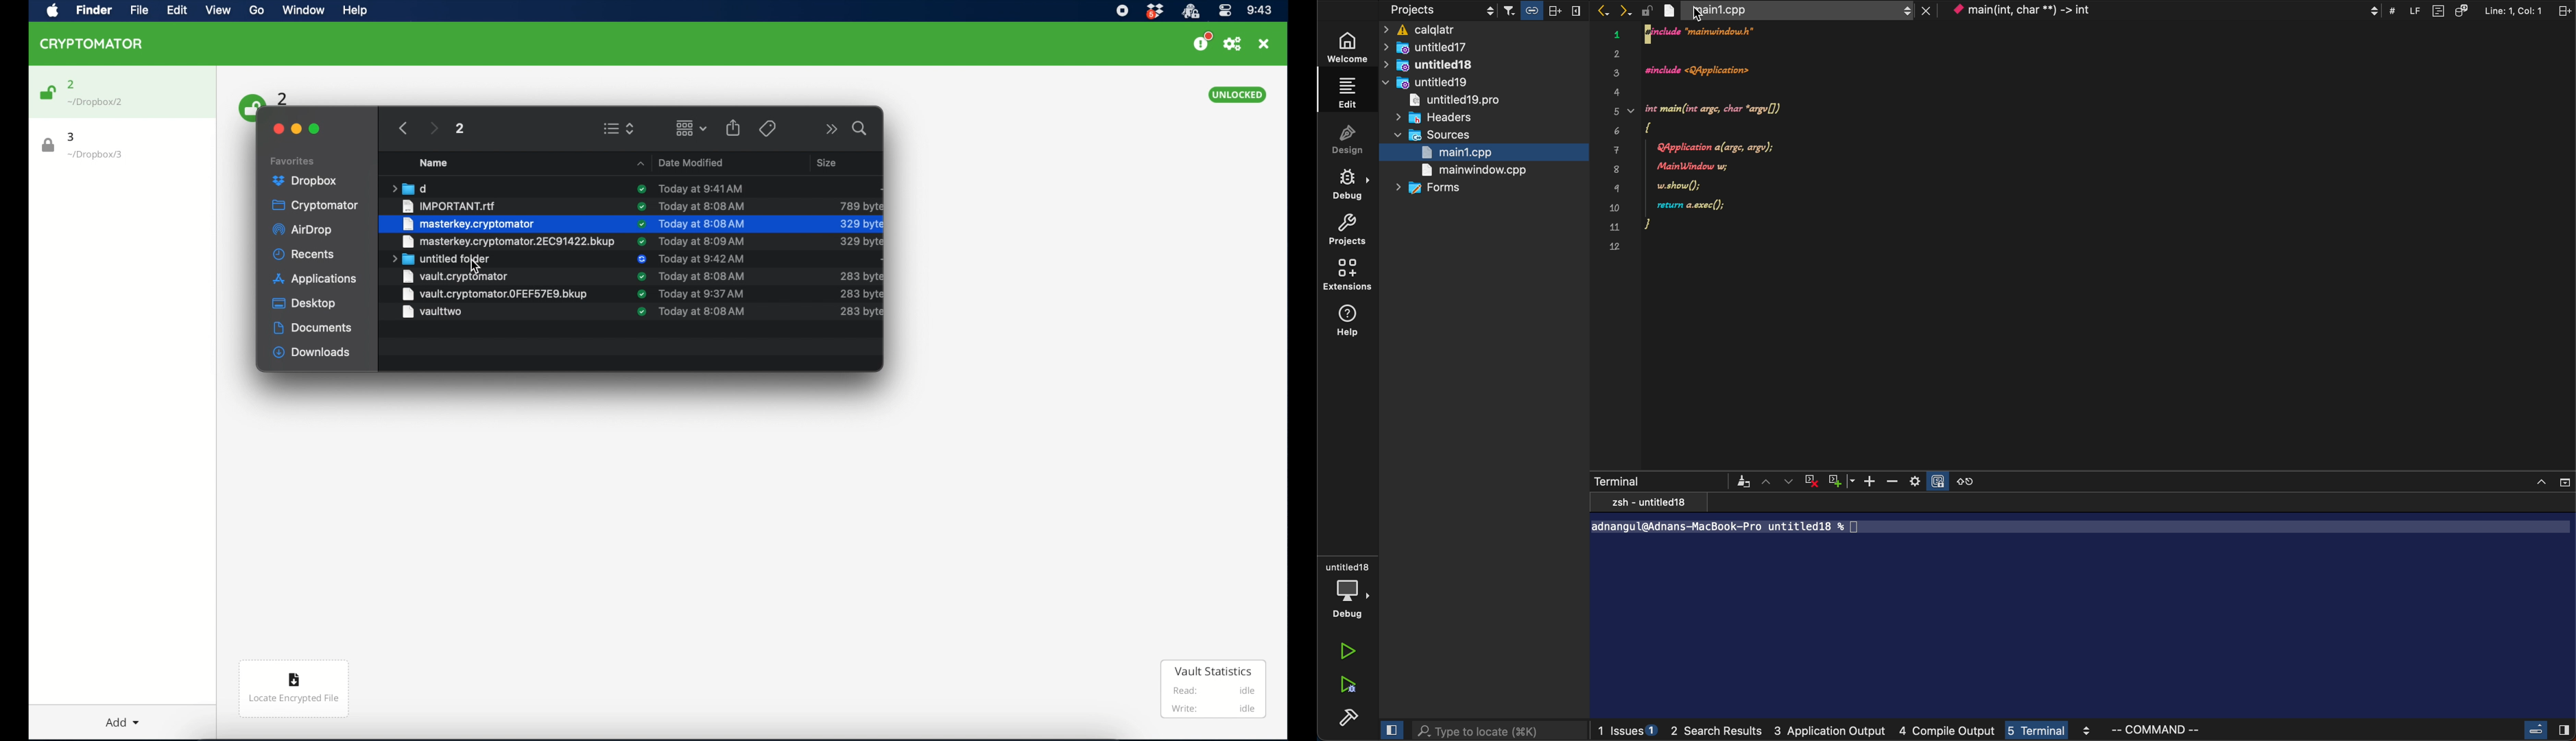 The width and height of the screenshot is (2576, 756). Describe the element at coordinates (136, 10) in the screenshot. I see `file` at that location.